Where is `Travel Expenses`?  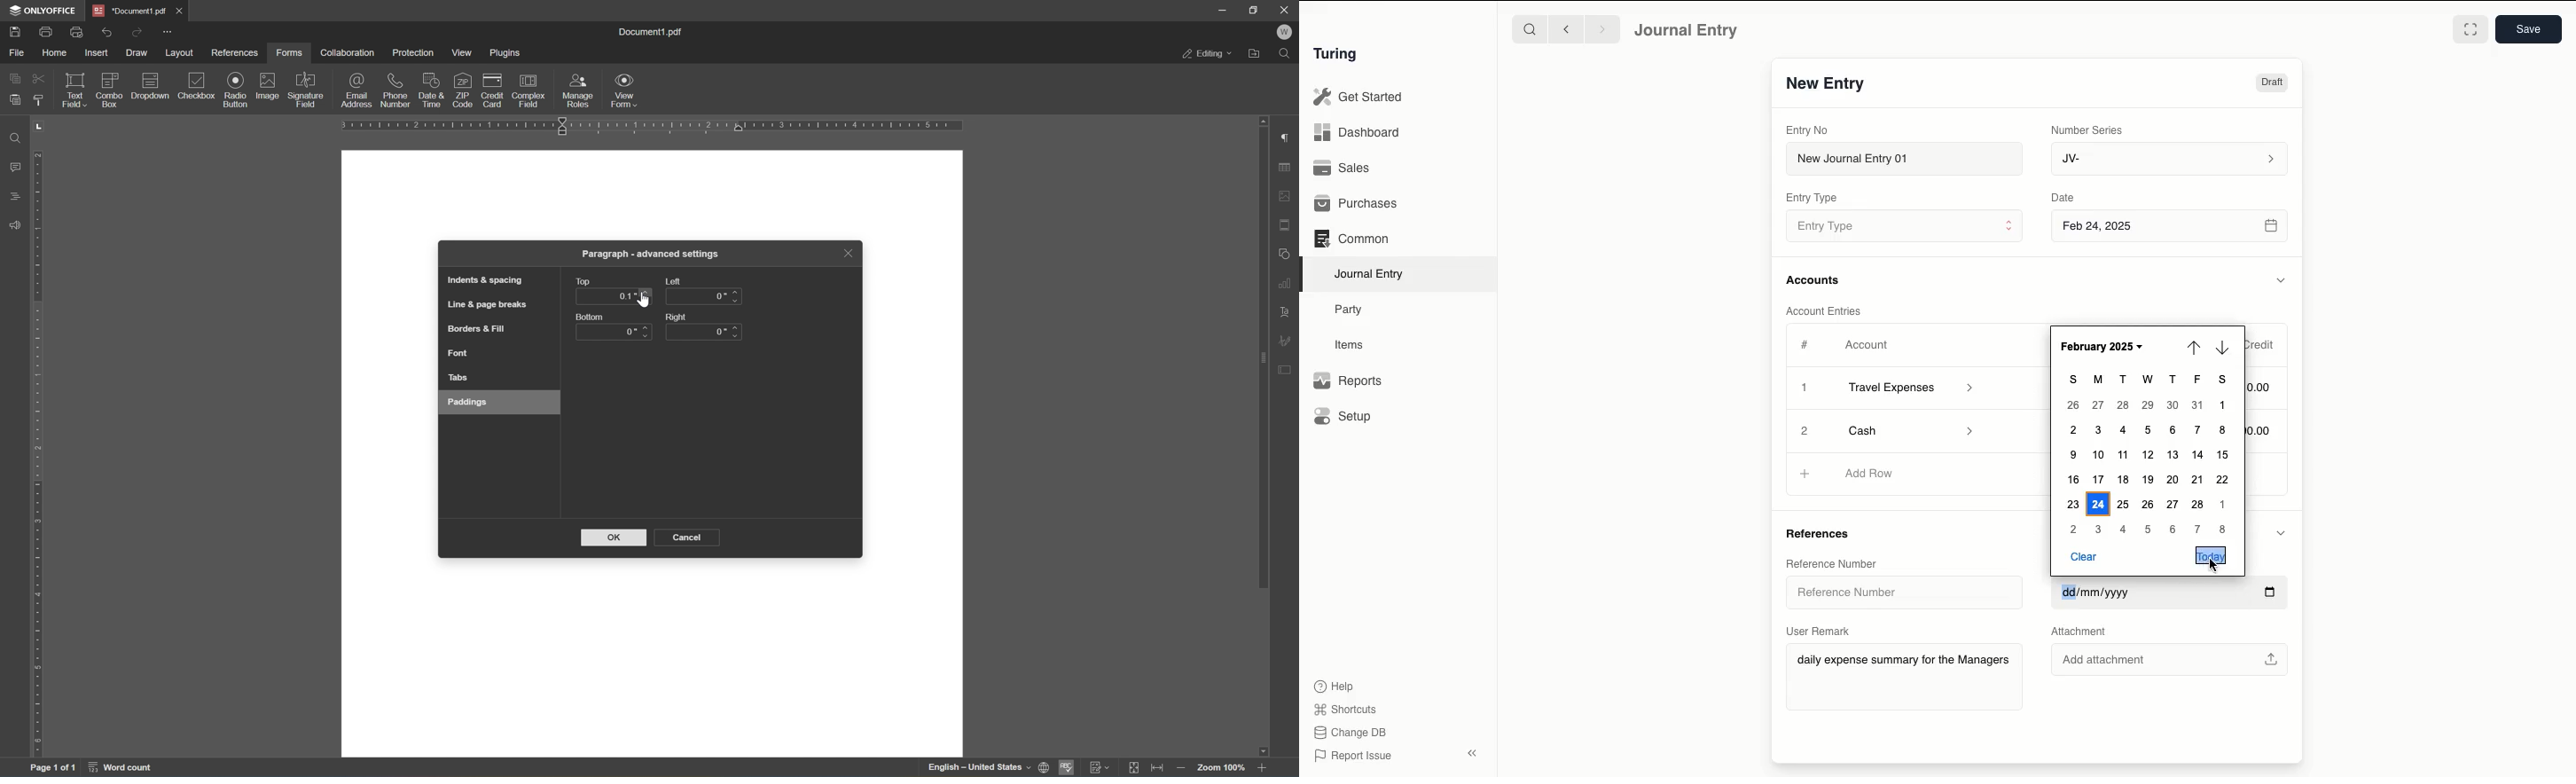
Travel Expenses is located at coordinates (1913, 389).